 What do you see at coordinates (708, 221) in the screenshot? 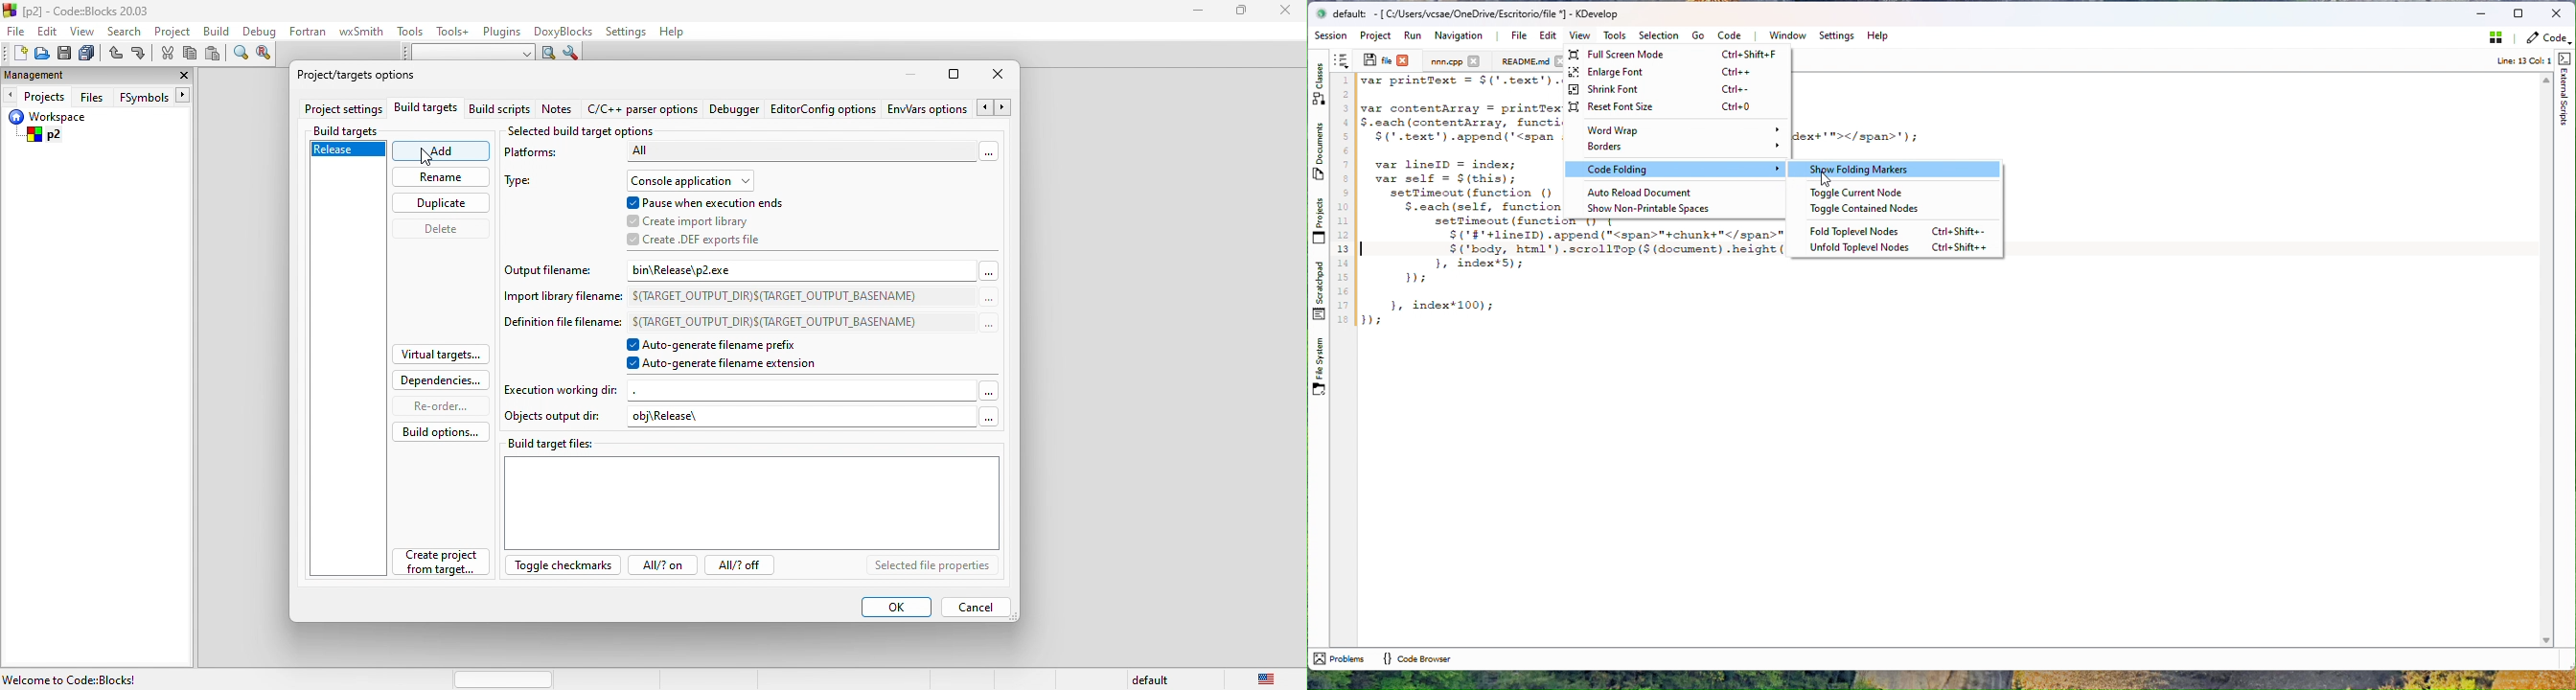
I see `create import library ` at bounding box center [708, 221].